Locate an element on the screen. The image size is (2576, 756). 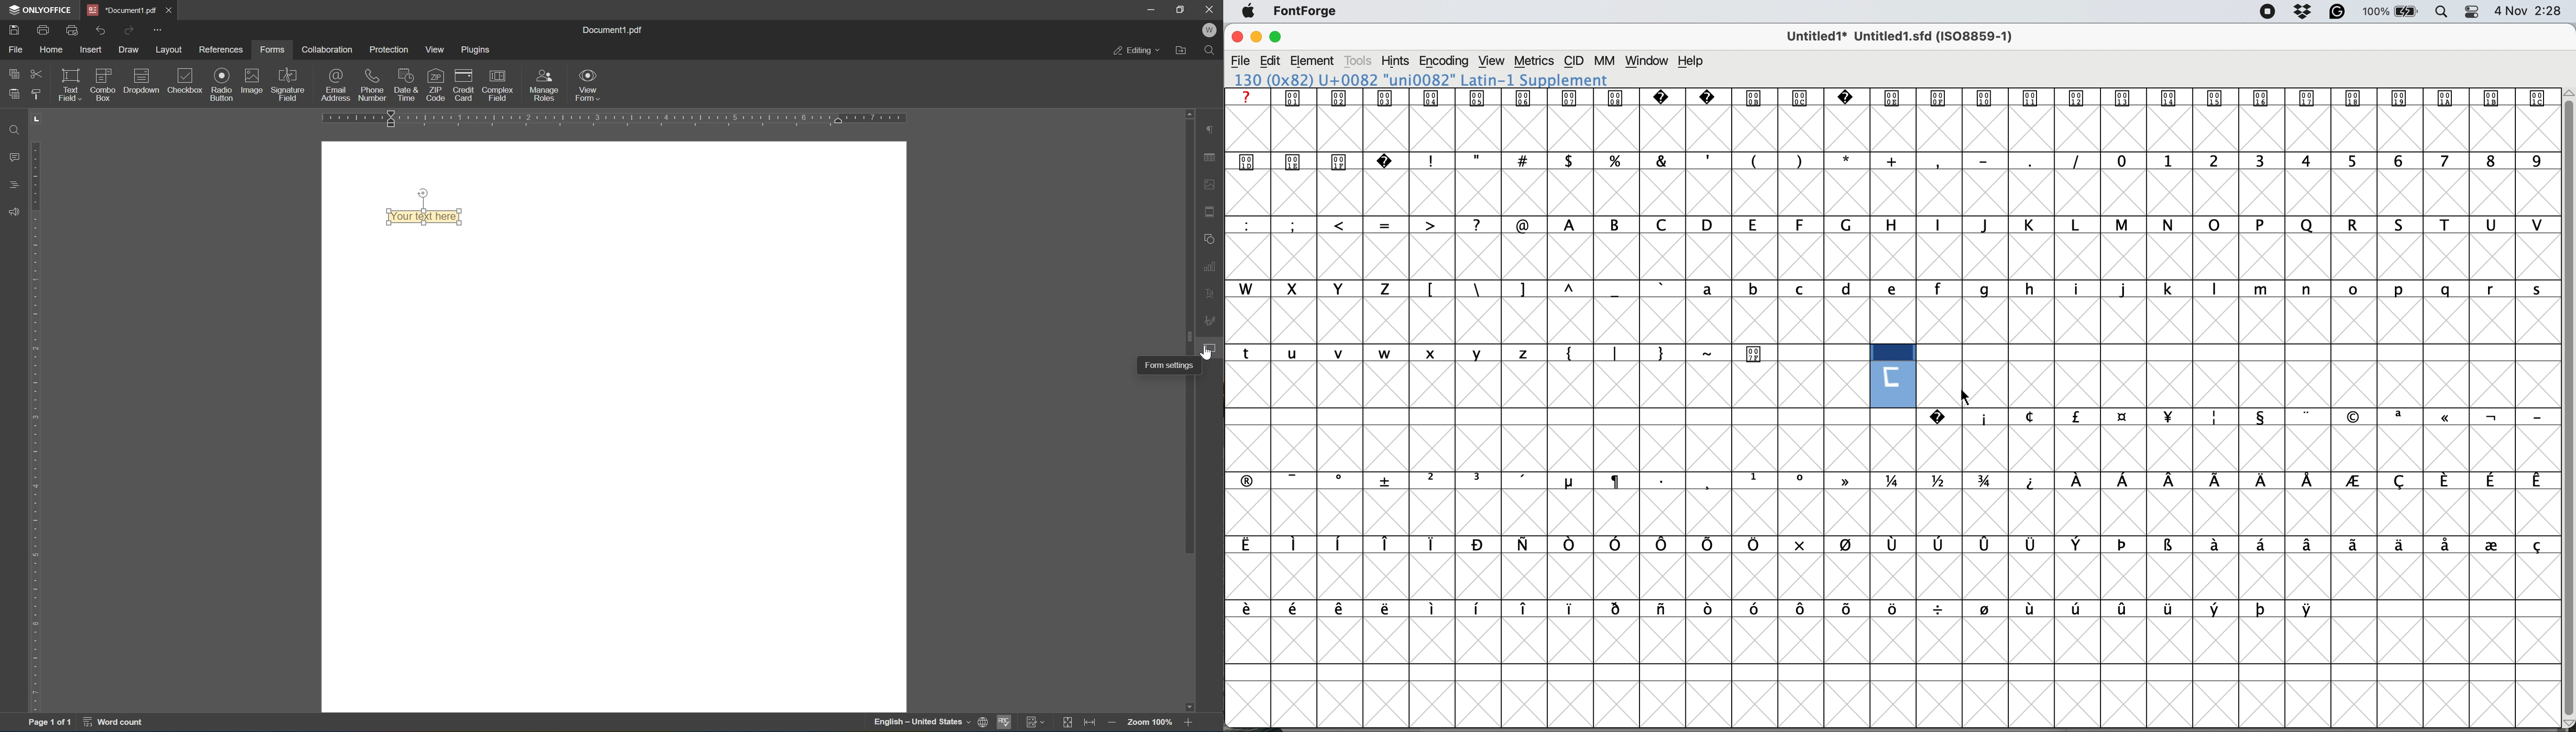
Glyph Slots is located at coordinates (1894, 161).